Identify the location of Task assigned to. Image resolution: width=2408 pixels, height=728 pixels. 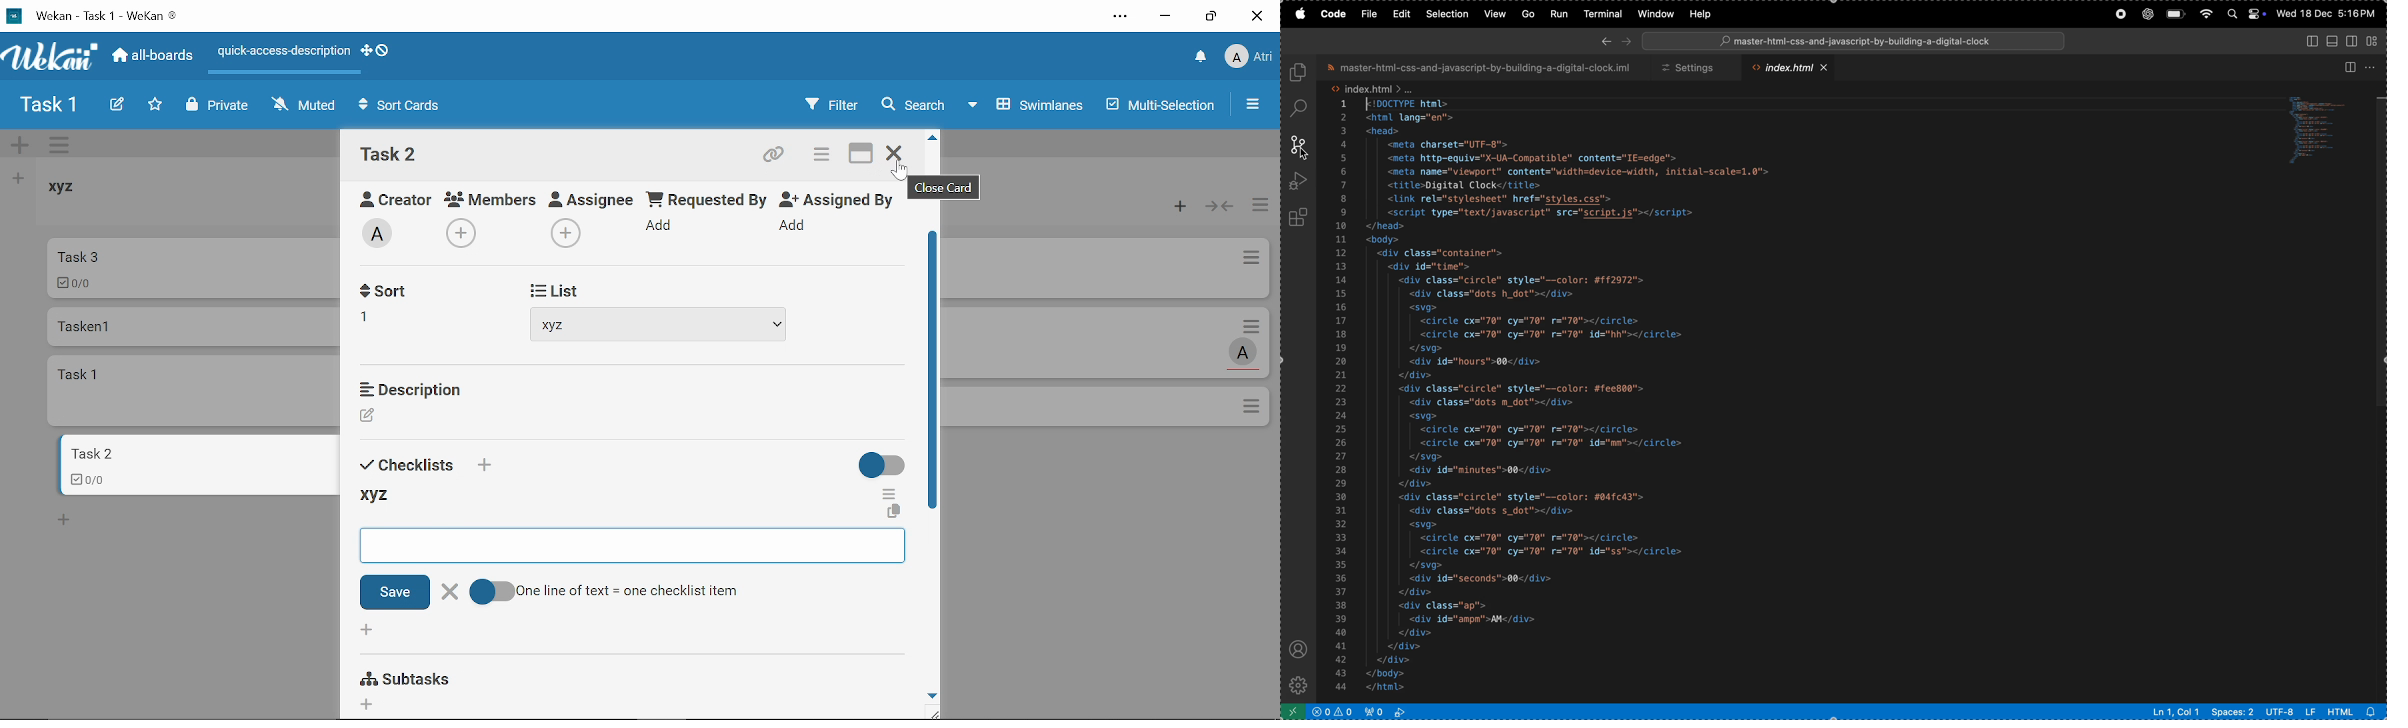
(1245, 352).